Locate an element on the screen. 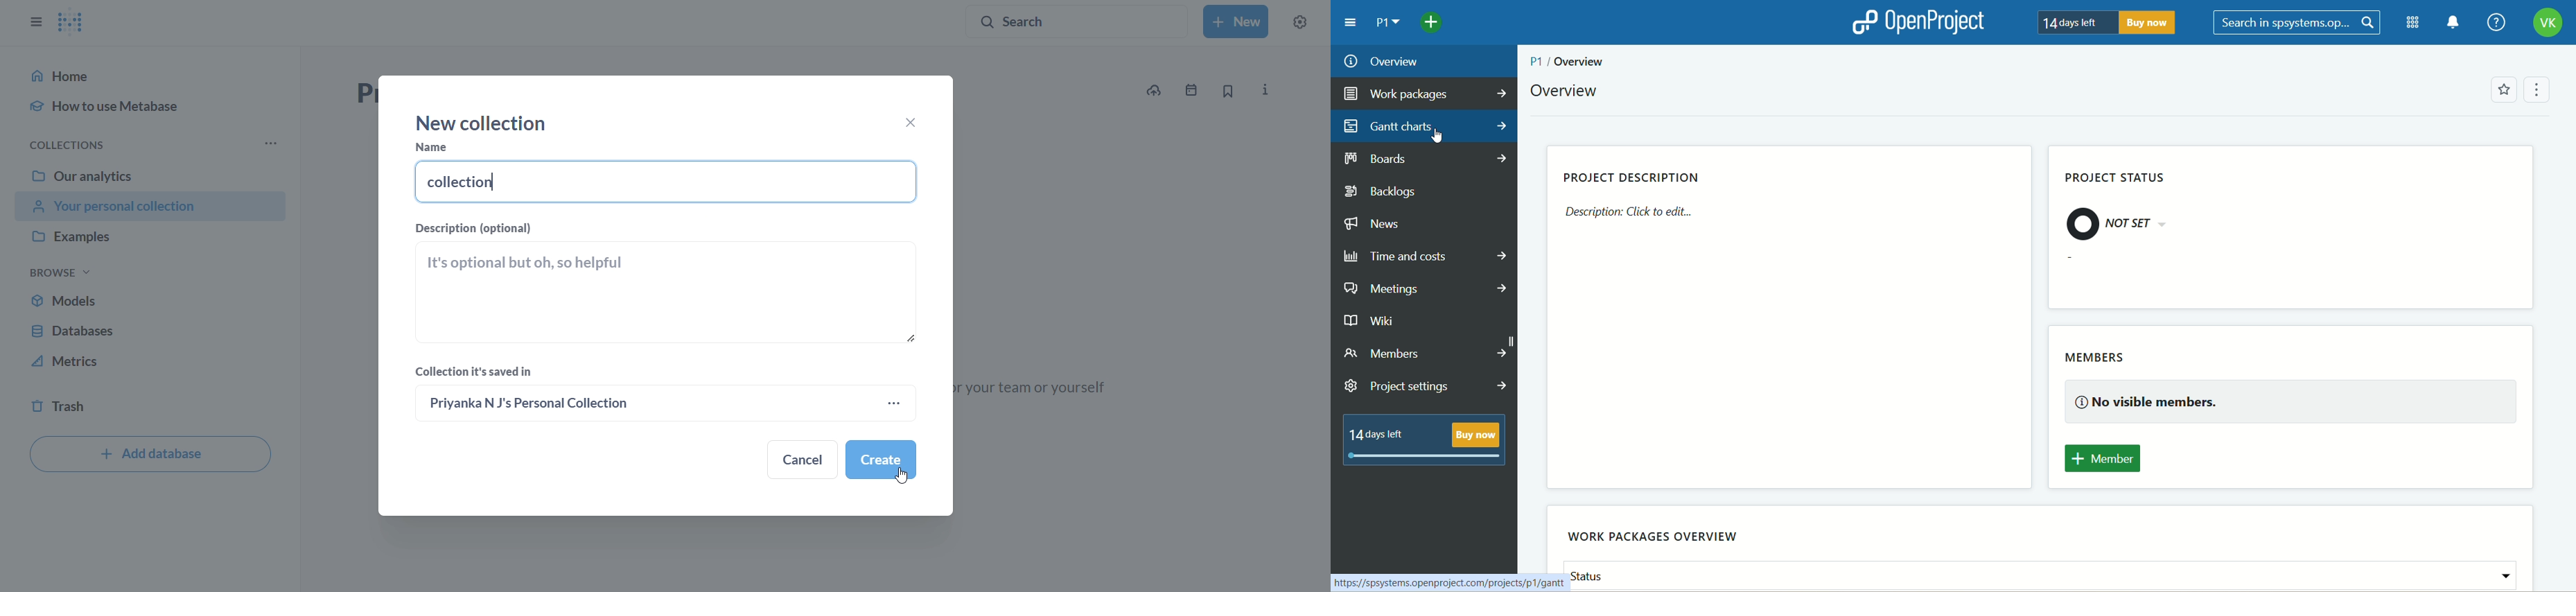  NAME FIELD  is located at coordinates (667, 181).